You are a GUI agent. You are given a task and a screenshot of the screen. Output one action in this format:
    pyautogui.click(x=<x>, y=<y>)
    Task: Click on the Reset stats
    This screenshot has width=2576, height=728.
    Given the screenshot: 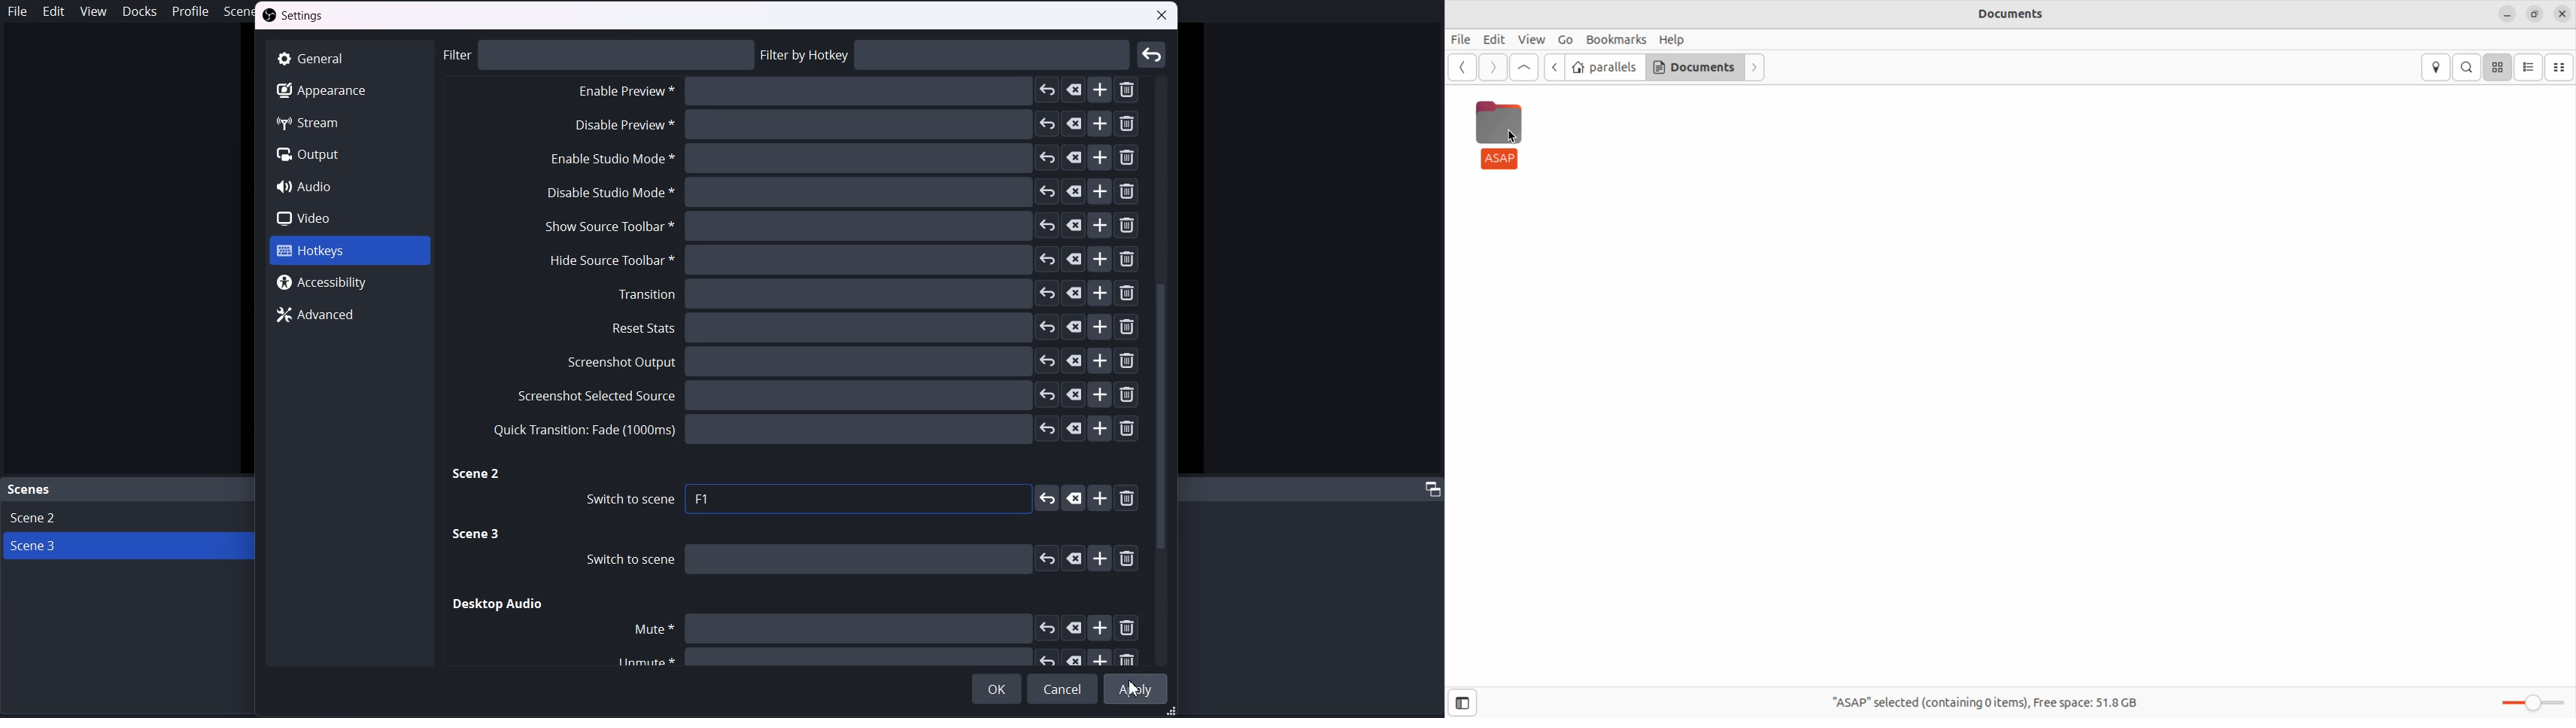 What is the action you would take?
    pyautogui.click(x=876, y=327)
    